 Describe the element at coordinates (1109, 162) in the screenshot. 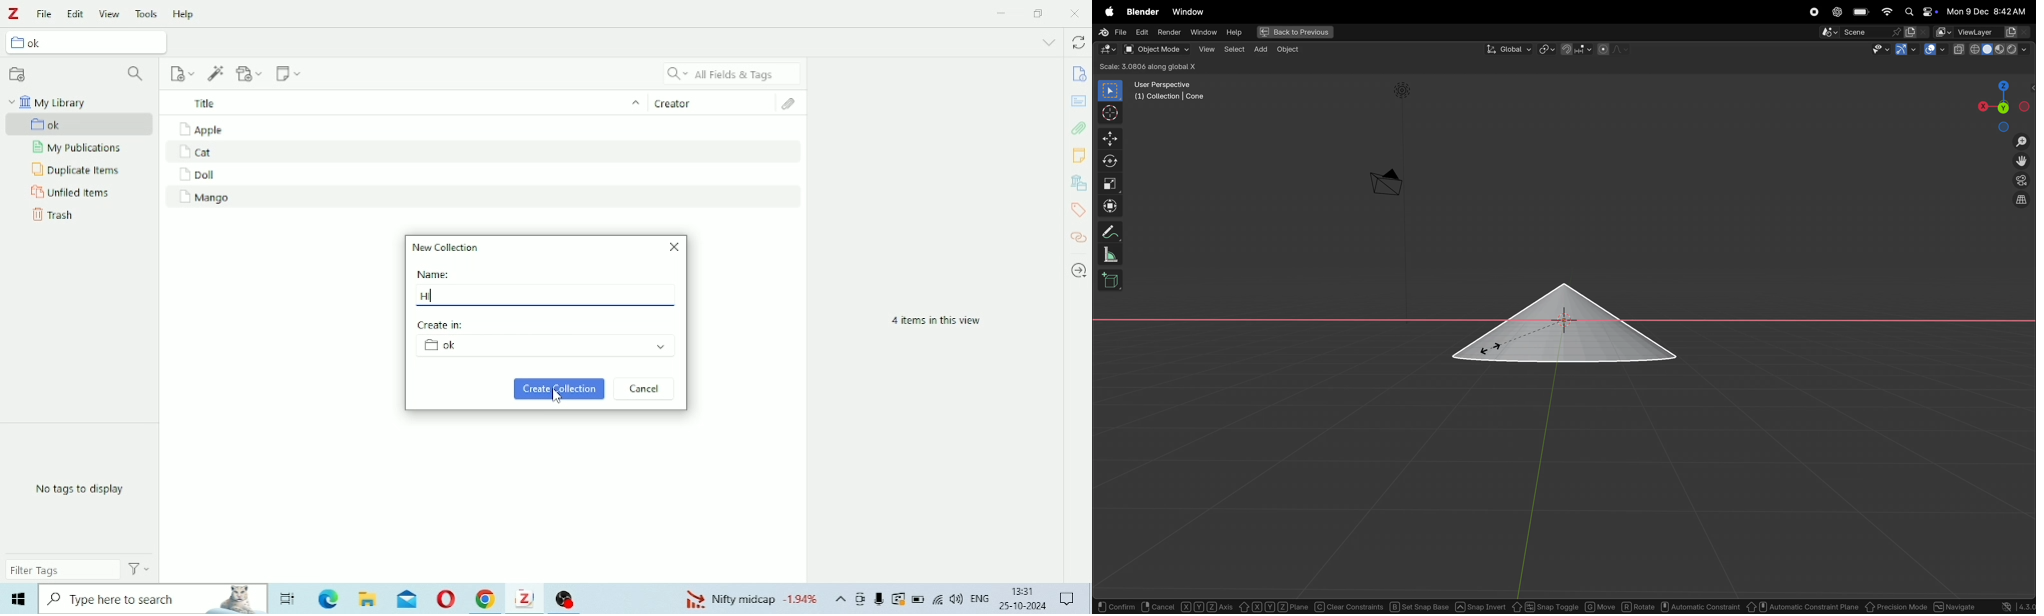

I see `rotate` at that location.